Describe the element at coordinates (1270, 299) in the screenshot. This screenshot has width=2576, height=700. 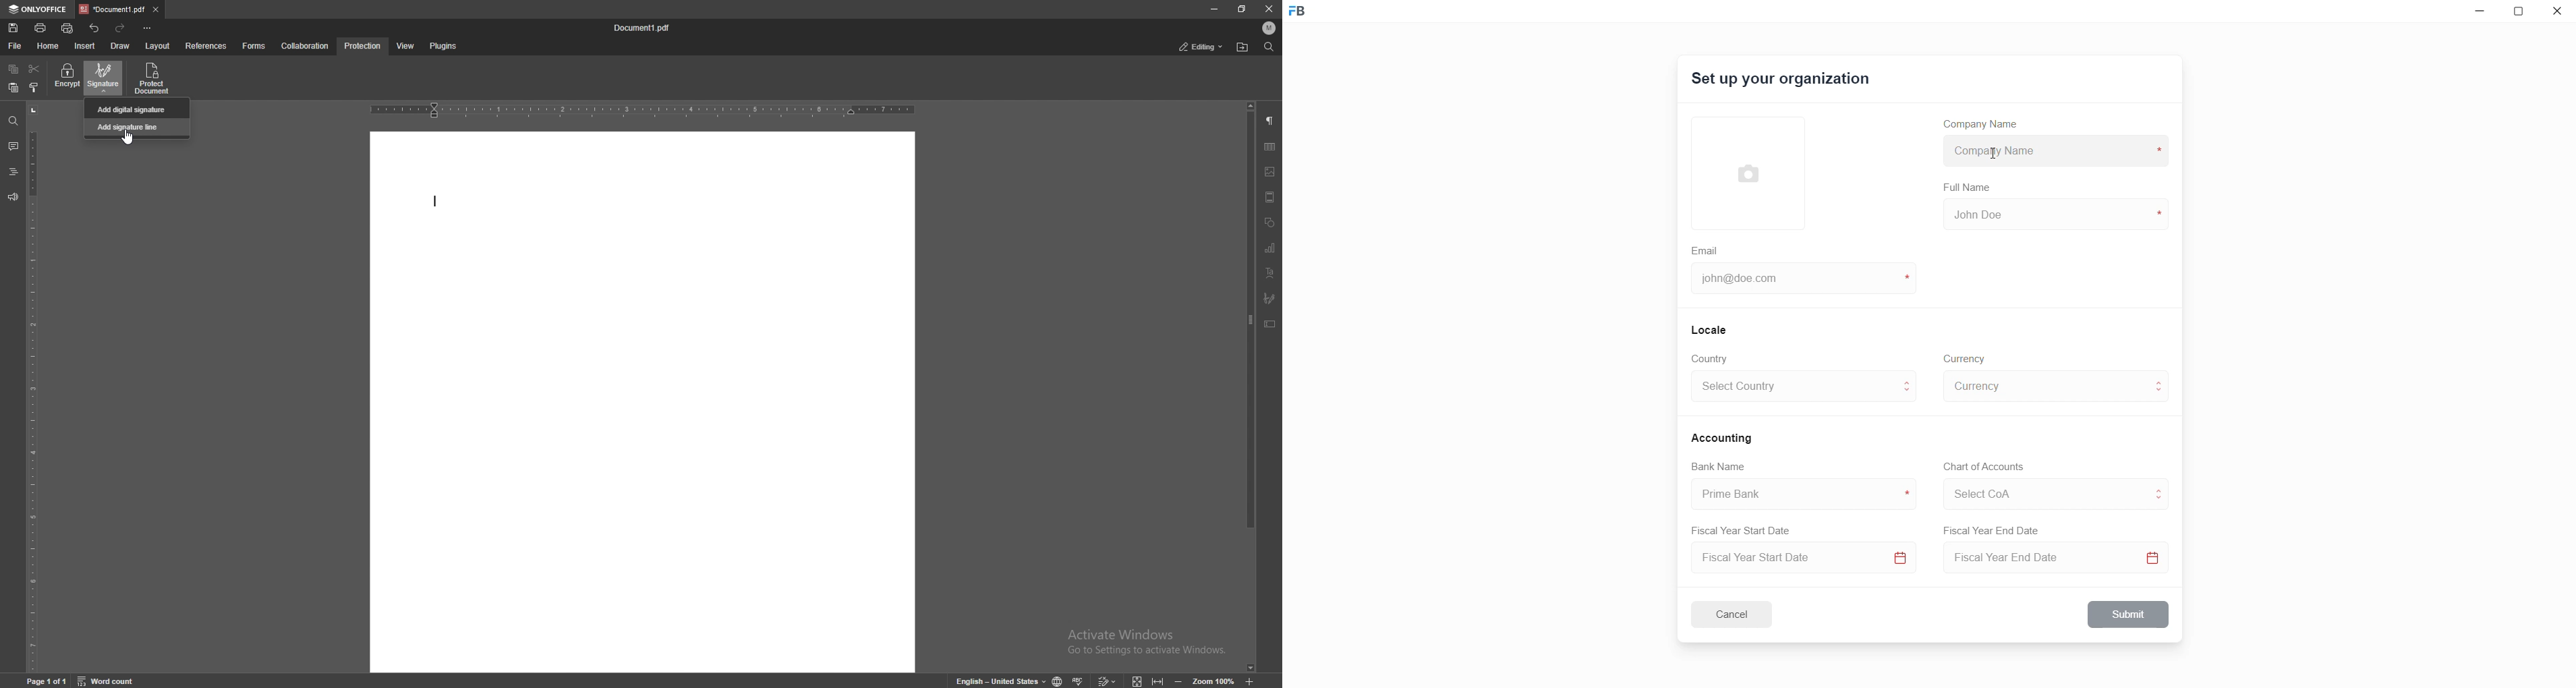
I see `signature` at that location.